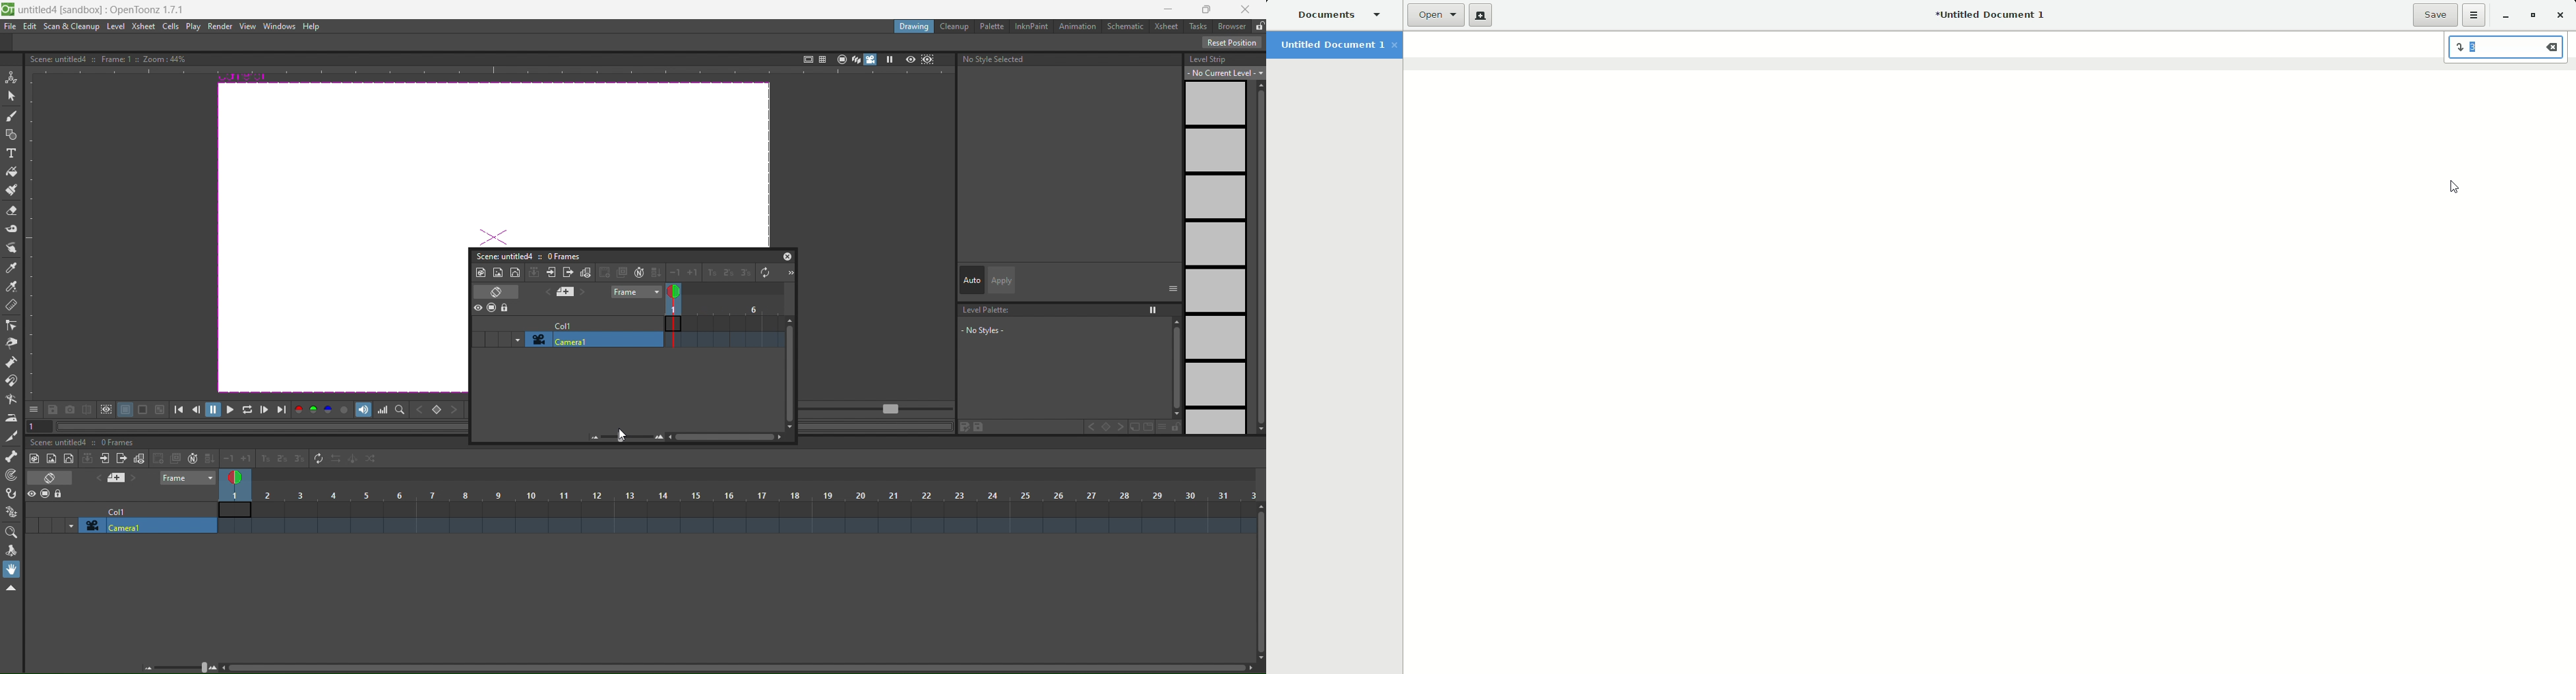  Describe the element at coordinates (142, 26) in the screenshot. I see `xsheet` at that location.